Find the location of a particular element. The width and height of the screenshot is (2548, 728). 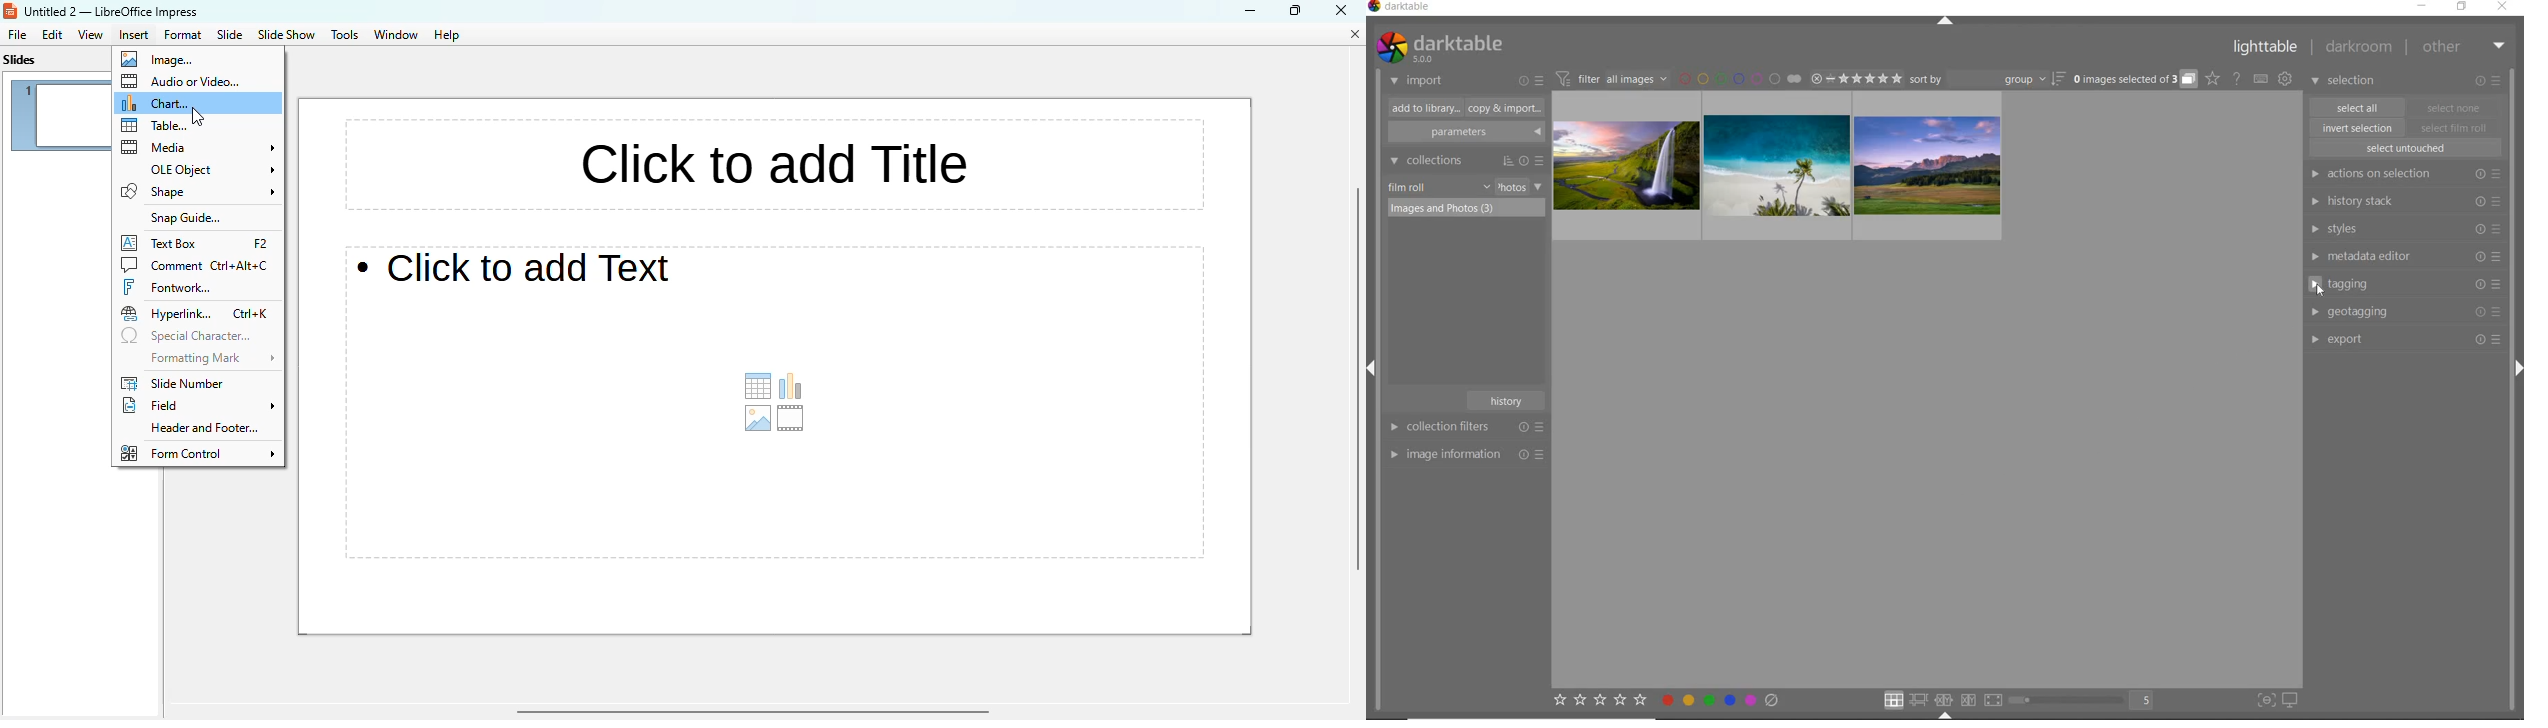

format is located at coordinates (184, 34).